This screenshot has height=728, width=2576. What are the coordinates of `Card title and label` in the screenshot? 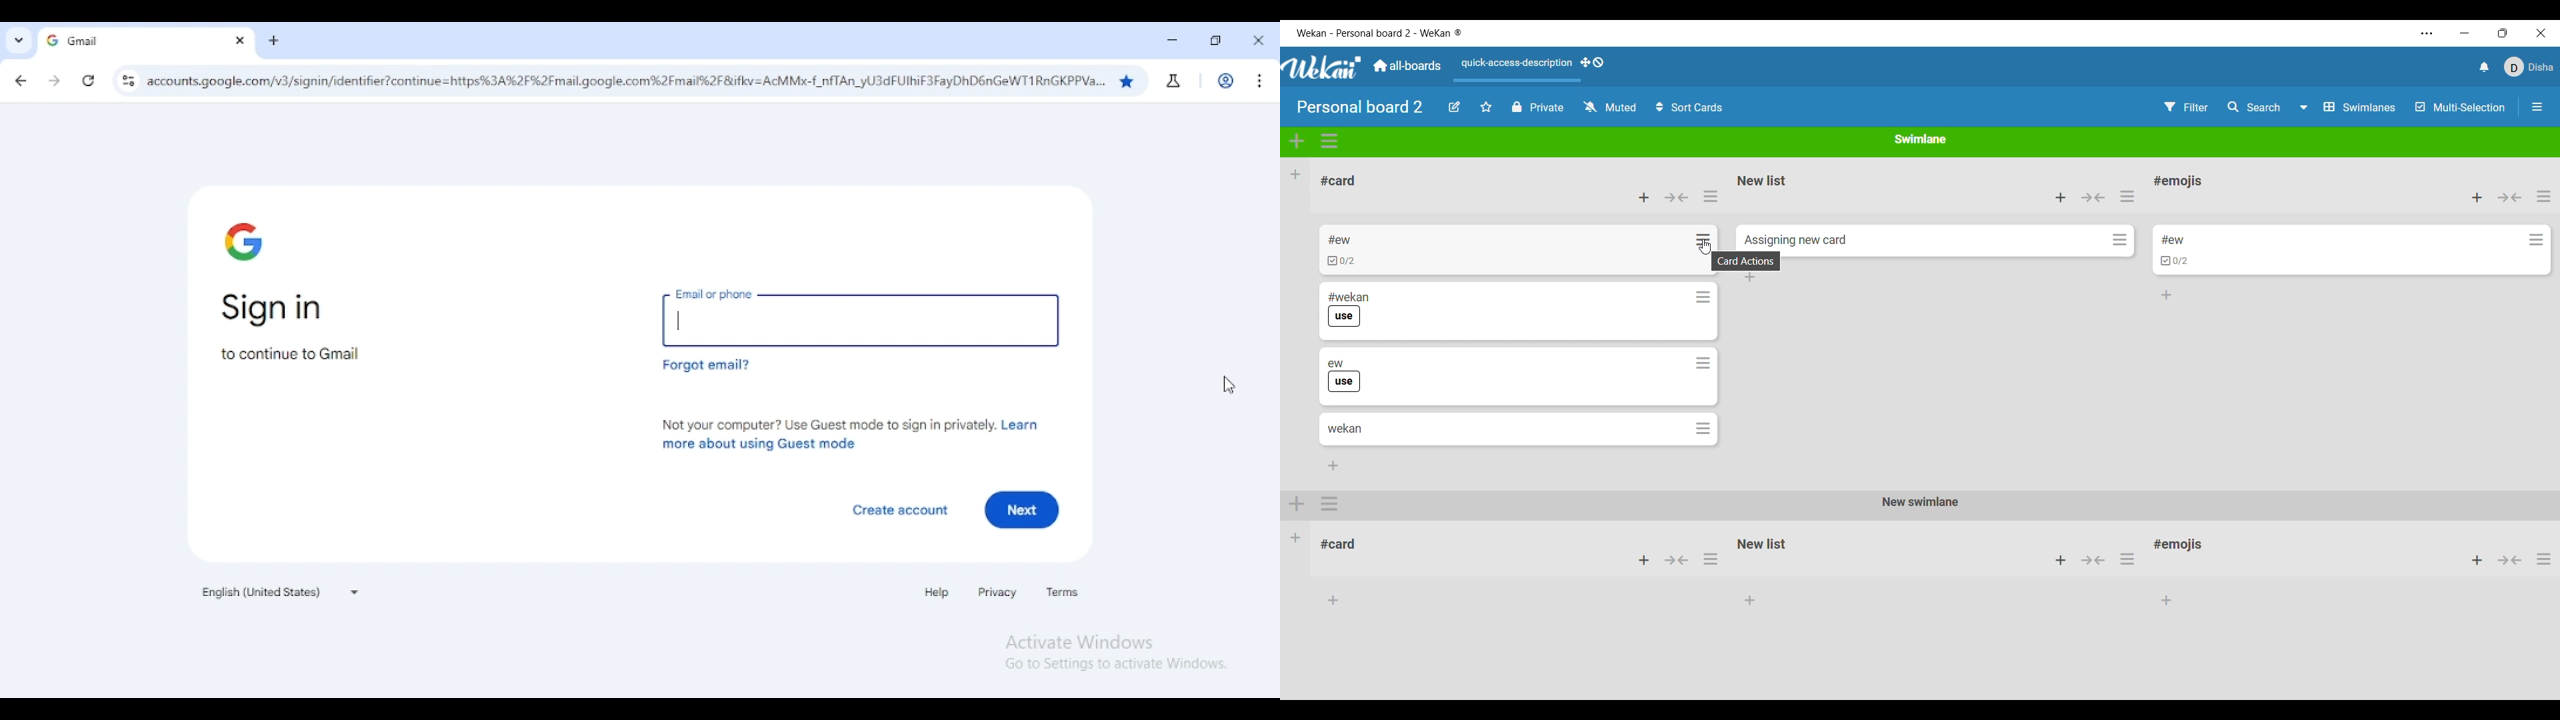 It's located at (1345, 376).